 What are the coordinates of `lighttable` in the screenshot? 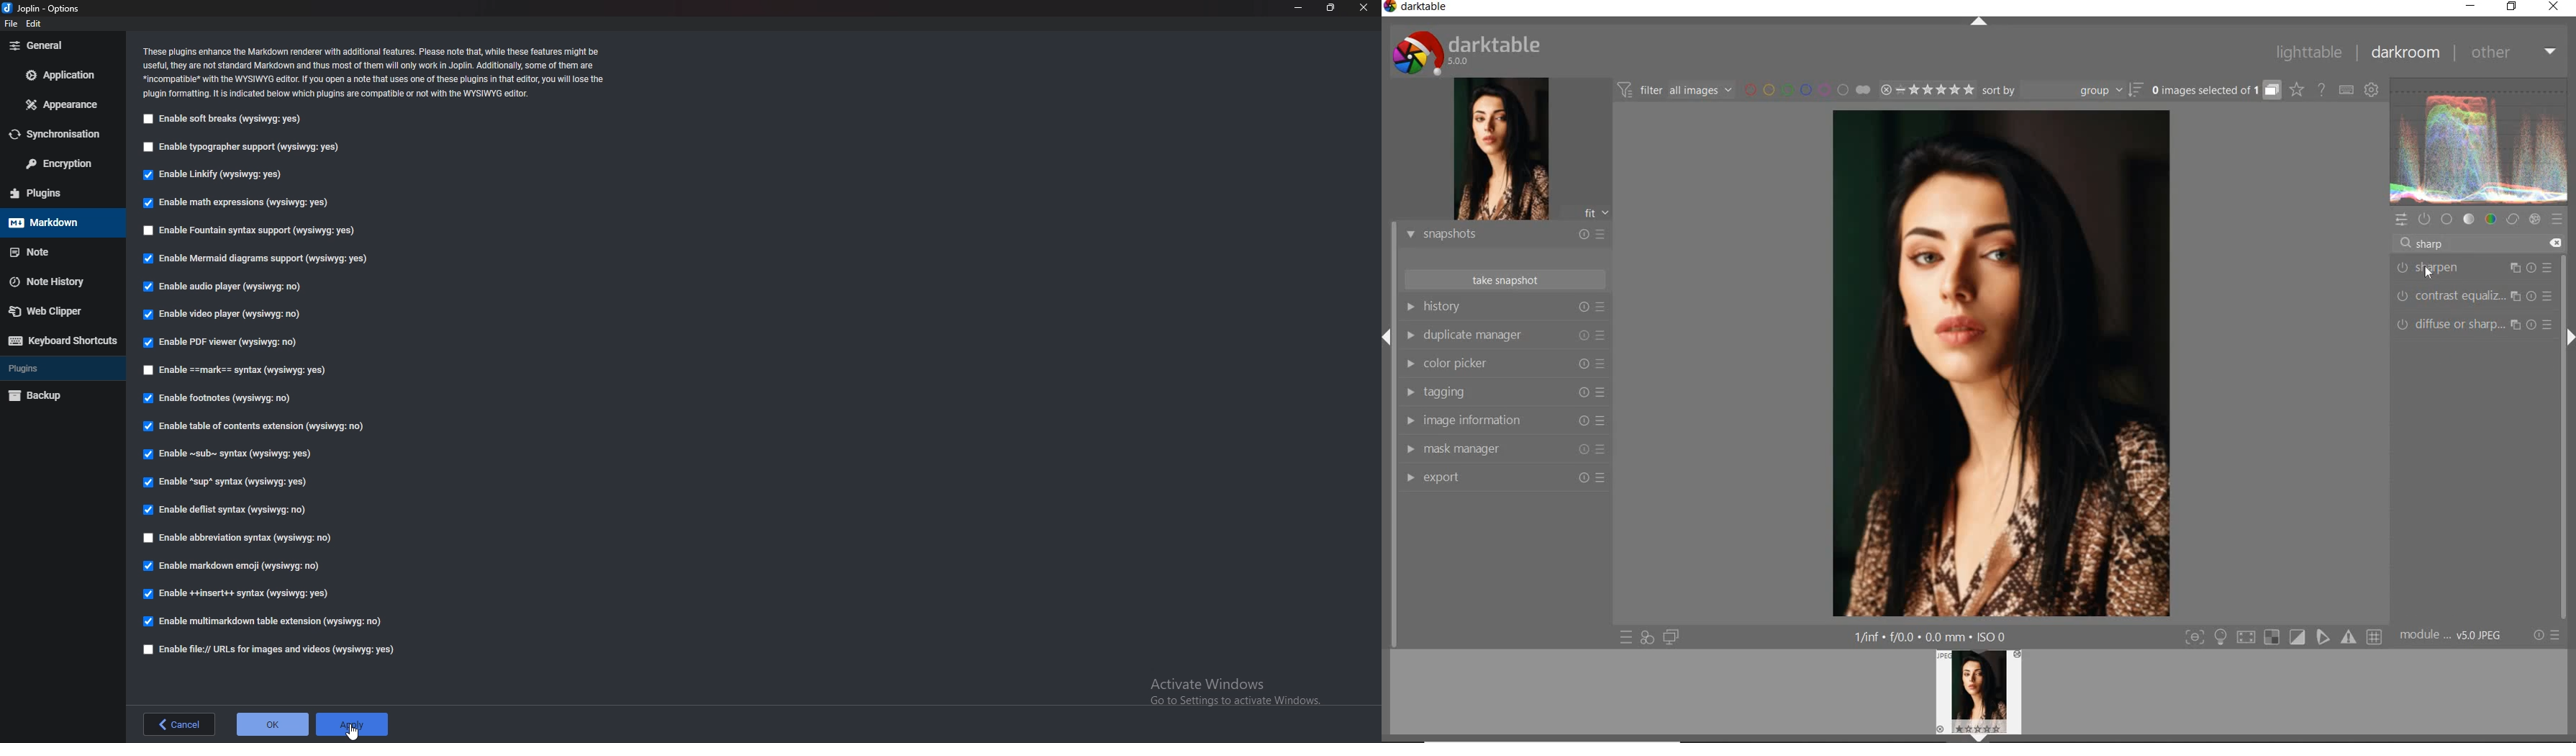 It's located at (2309, 53).